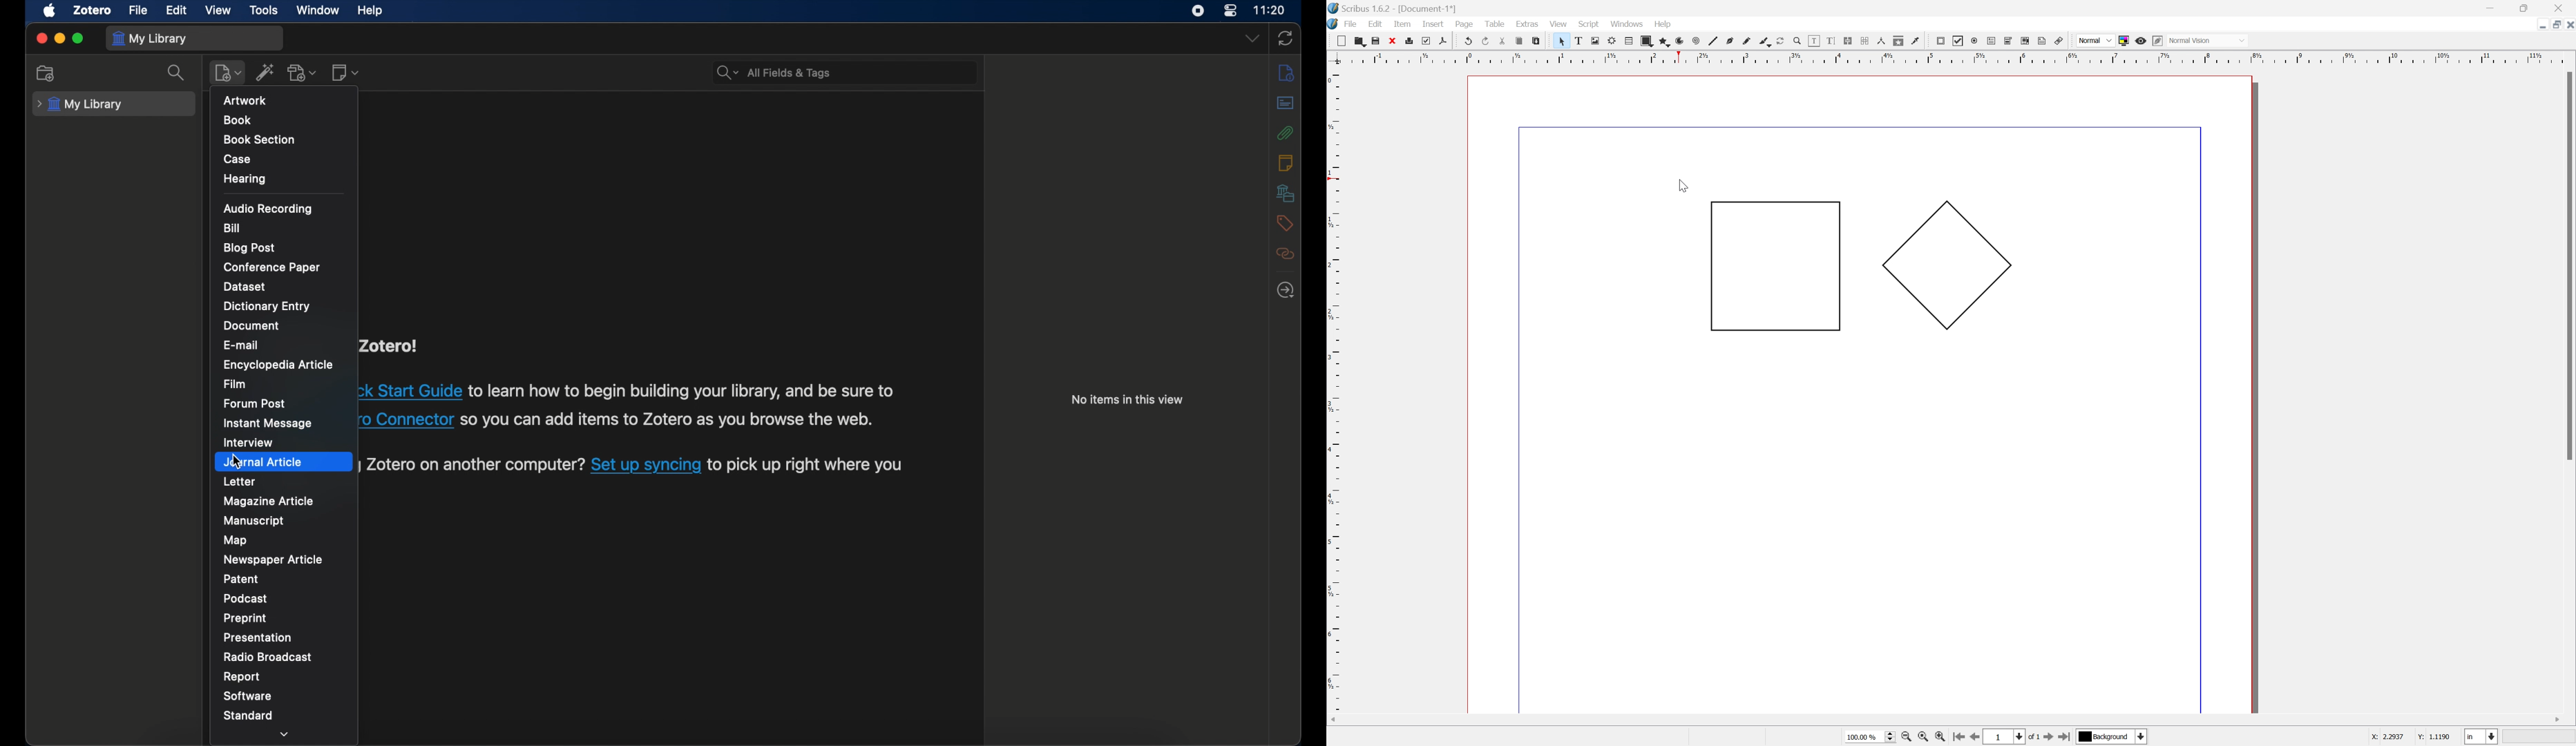 The width and height of the screenshot is (2576, 756). I want to click on image frame, so click(1591, 41).